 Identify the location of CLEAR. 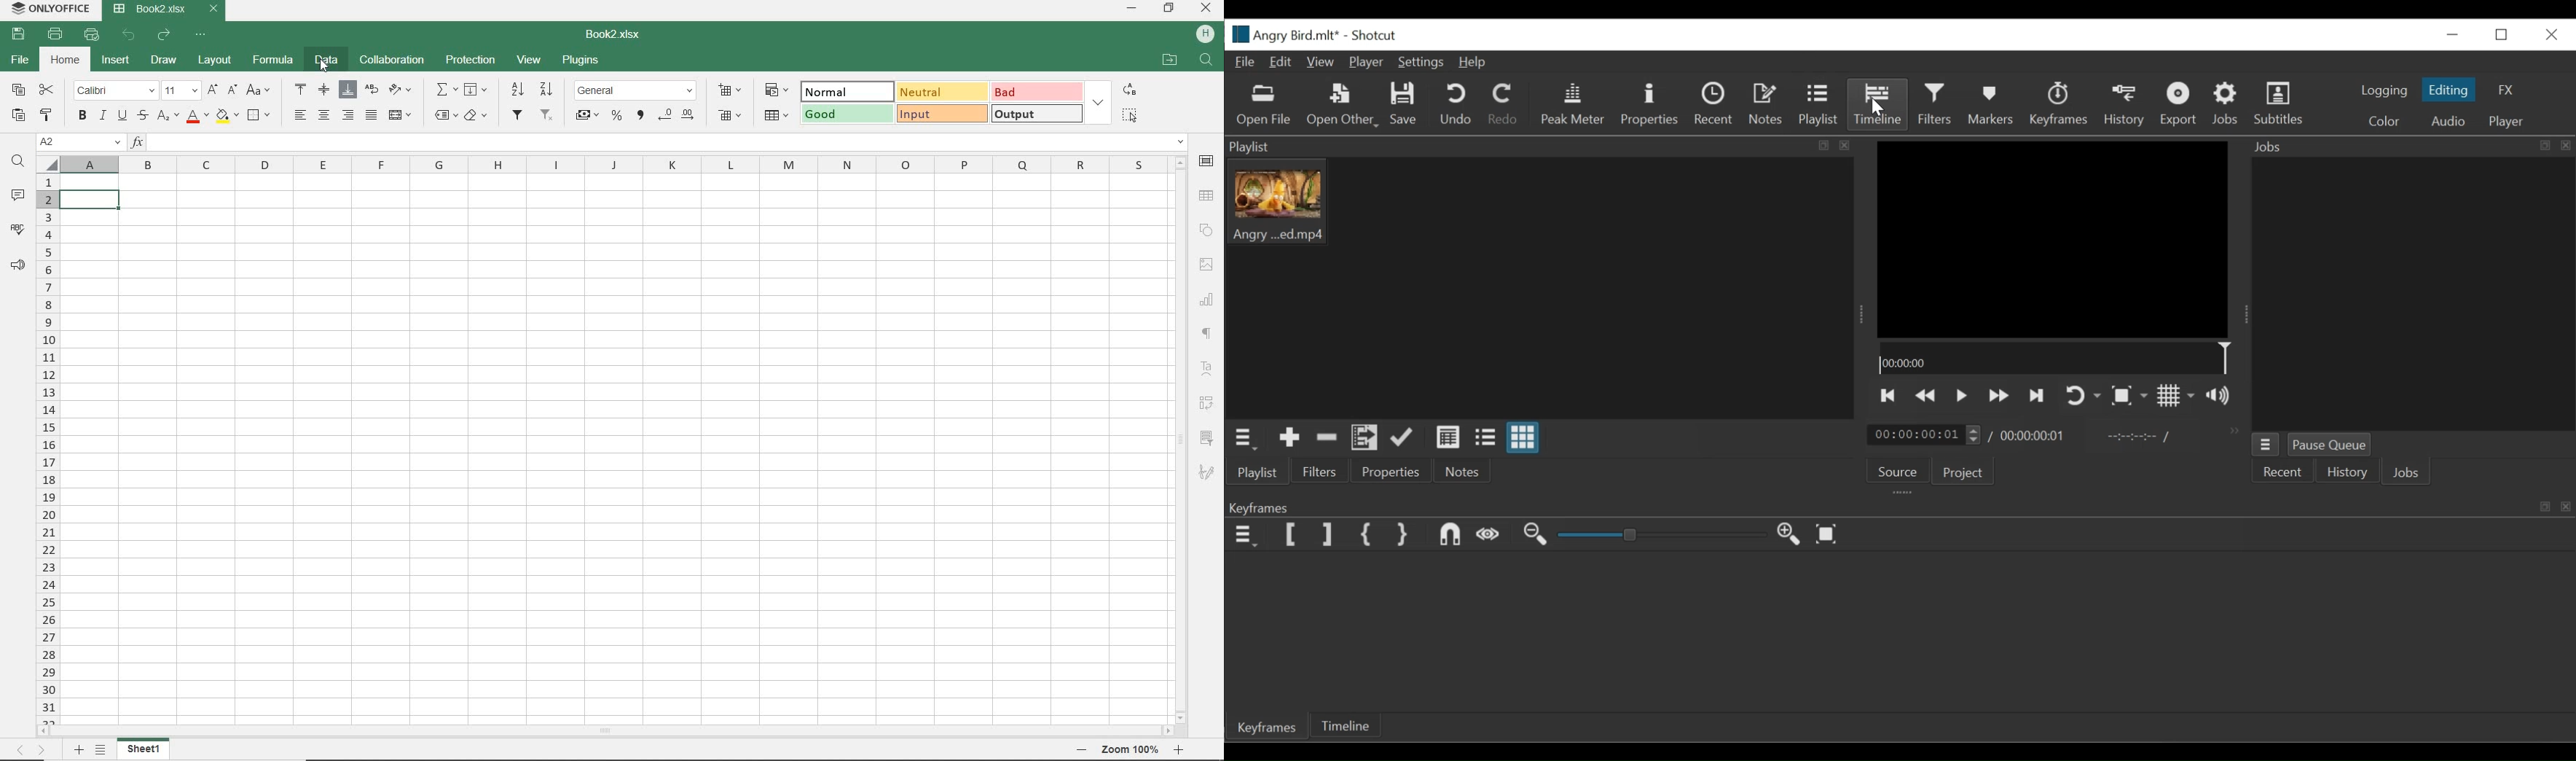
(478, 116).